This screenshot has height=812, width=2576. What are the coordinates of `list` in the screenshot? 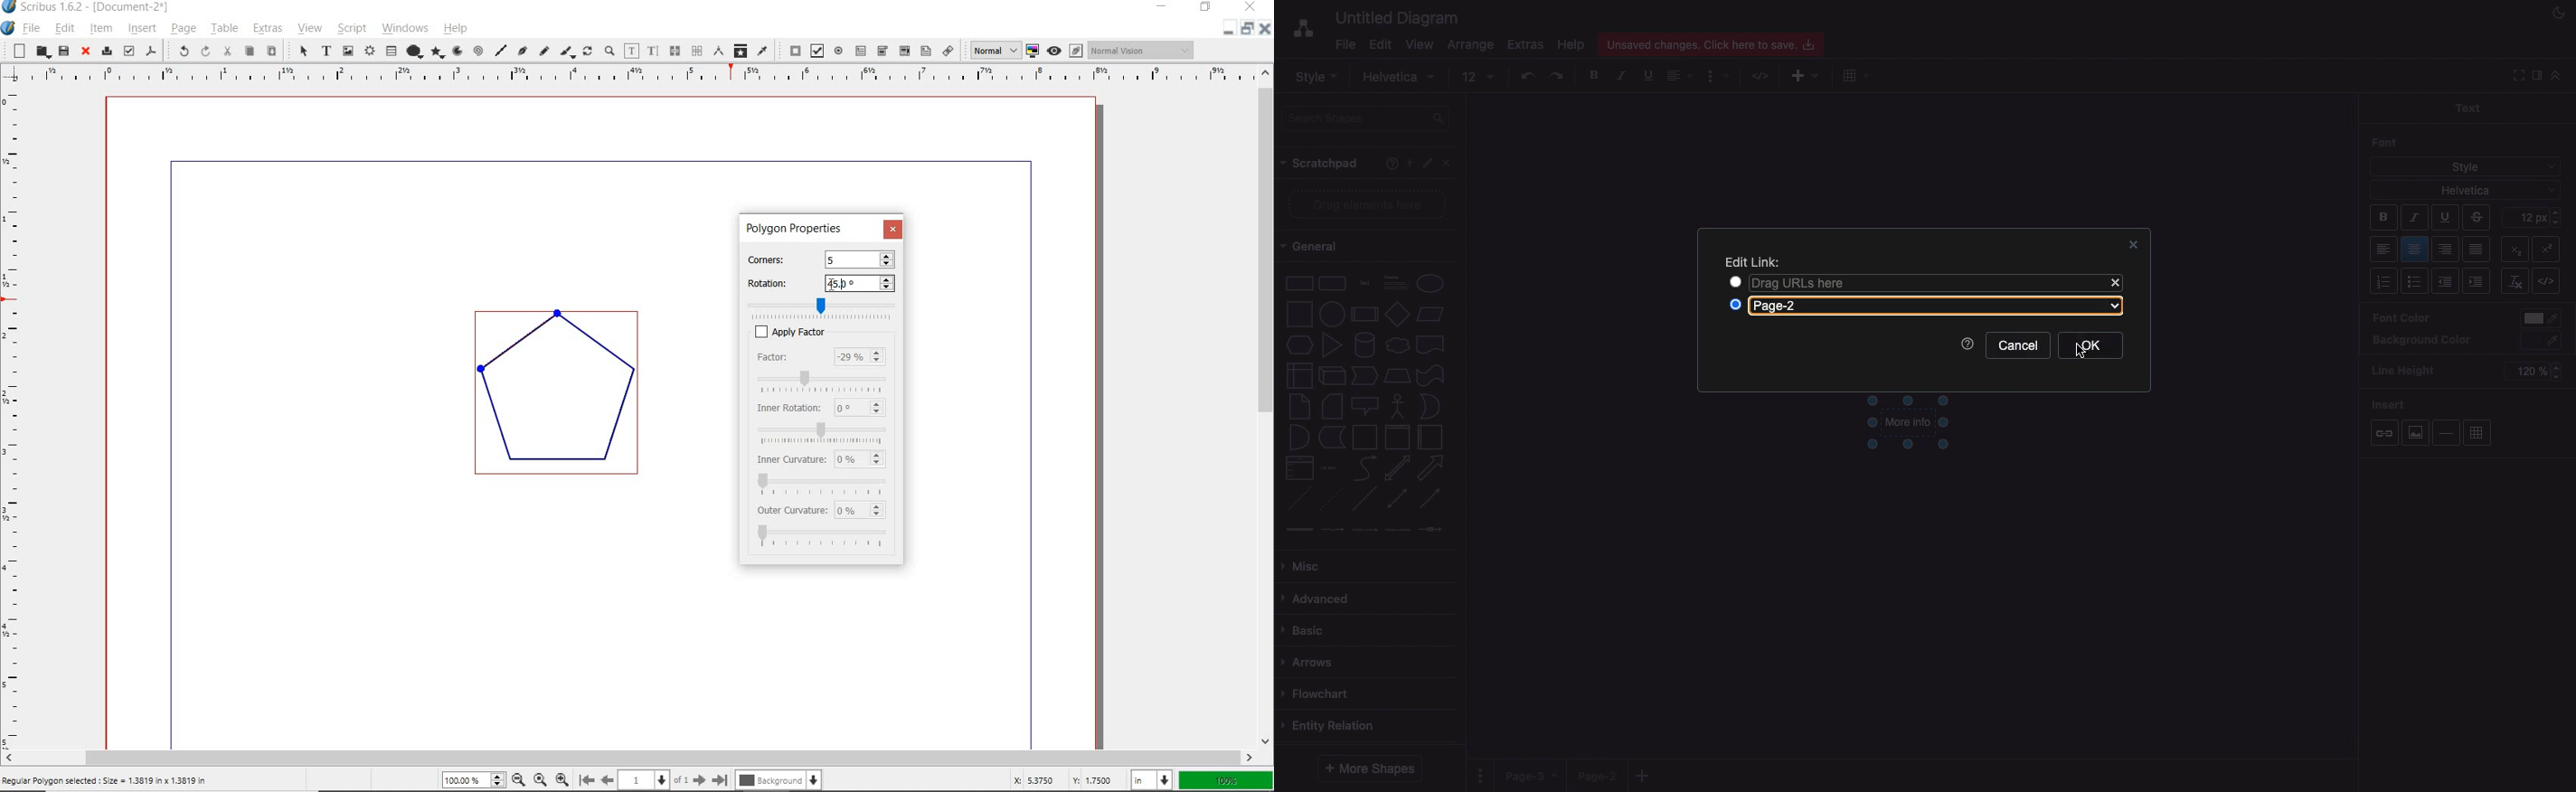 It's located at (1300, 467).